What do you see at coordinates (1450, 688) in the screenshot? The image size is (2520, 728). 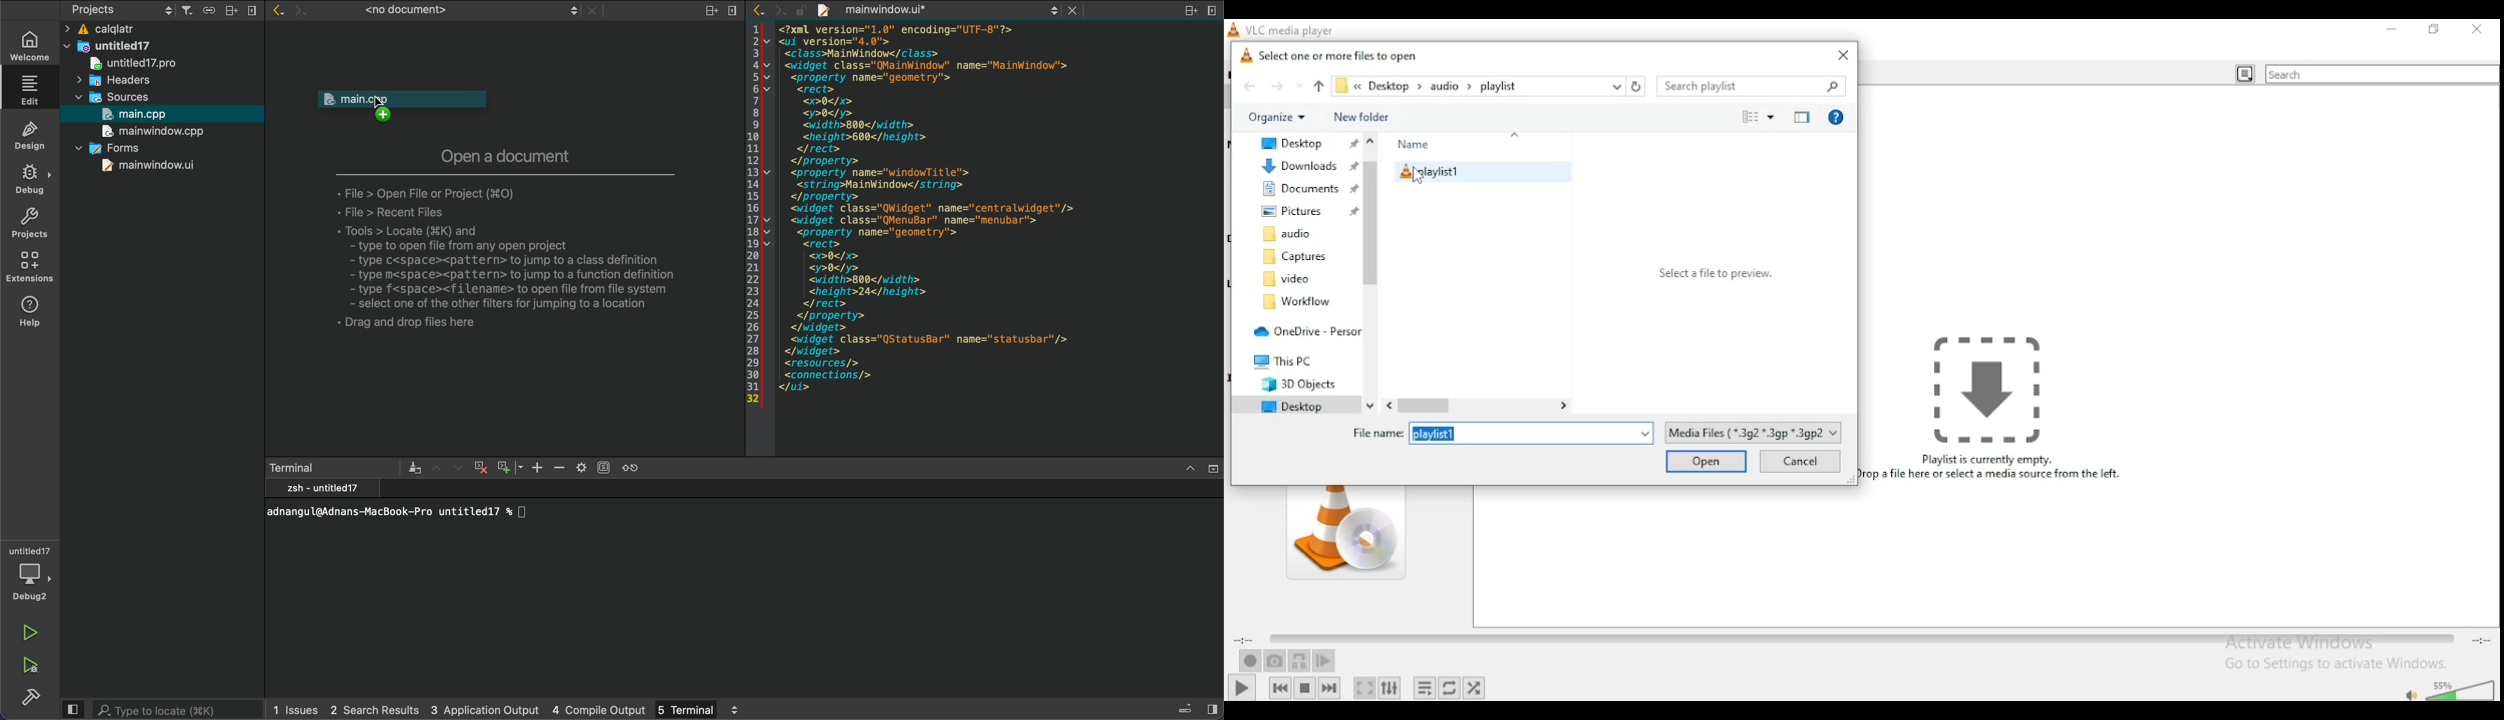 I see `select between loop all, loop one, and no loop` at bounding box center [1450, 688].